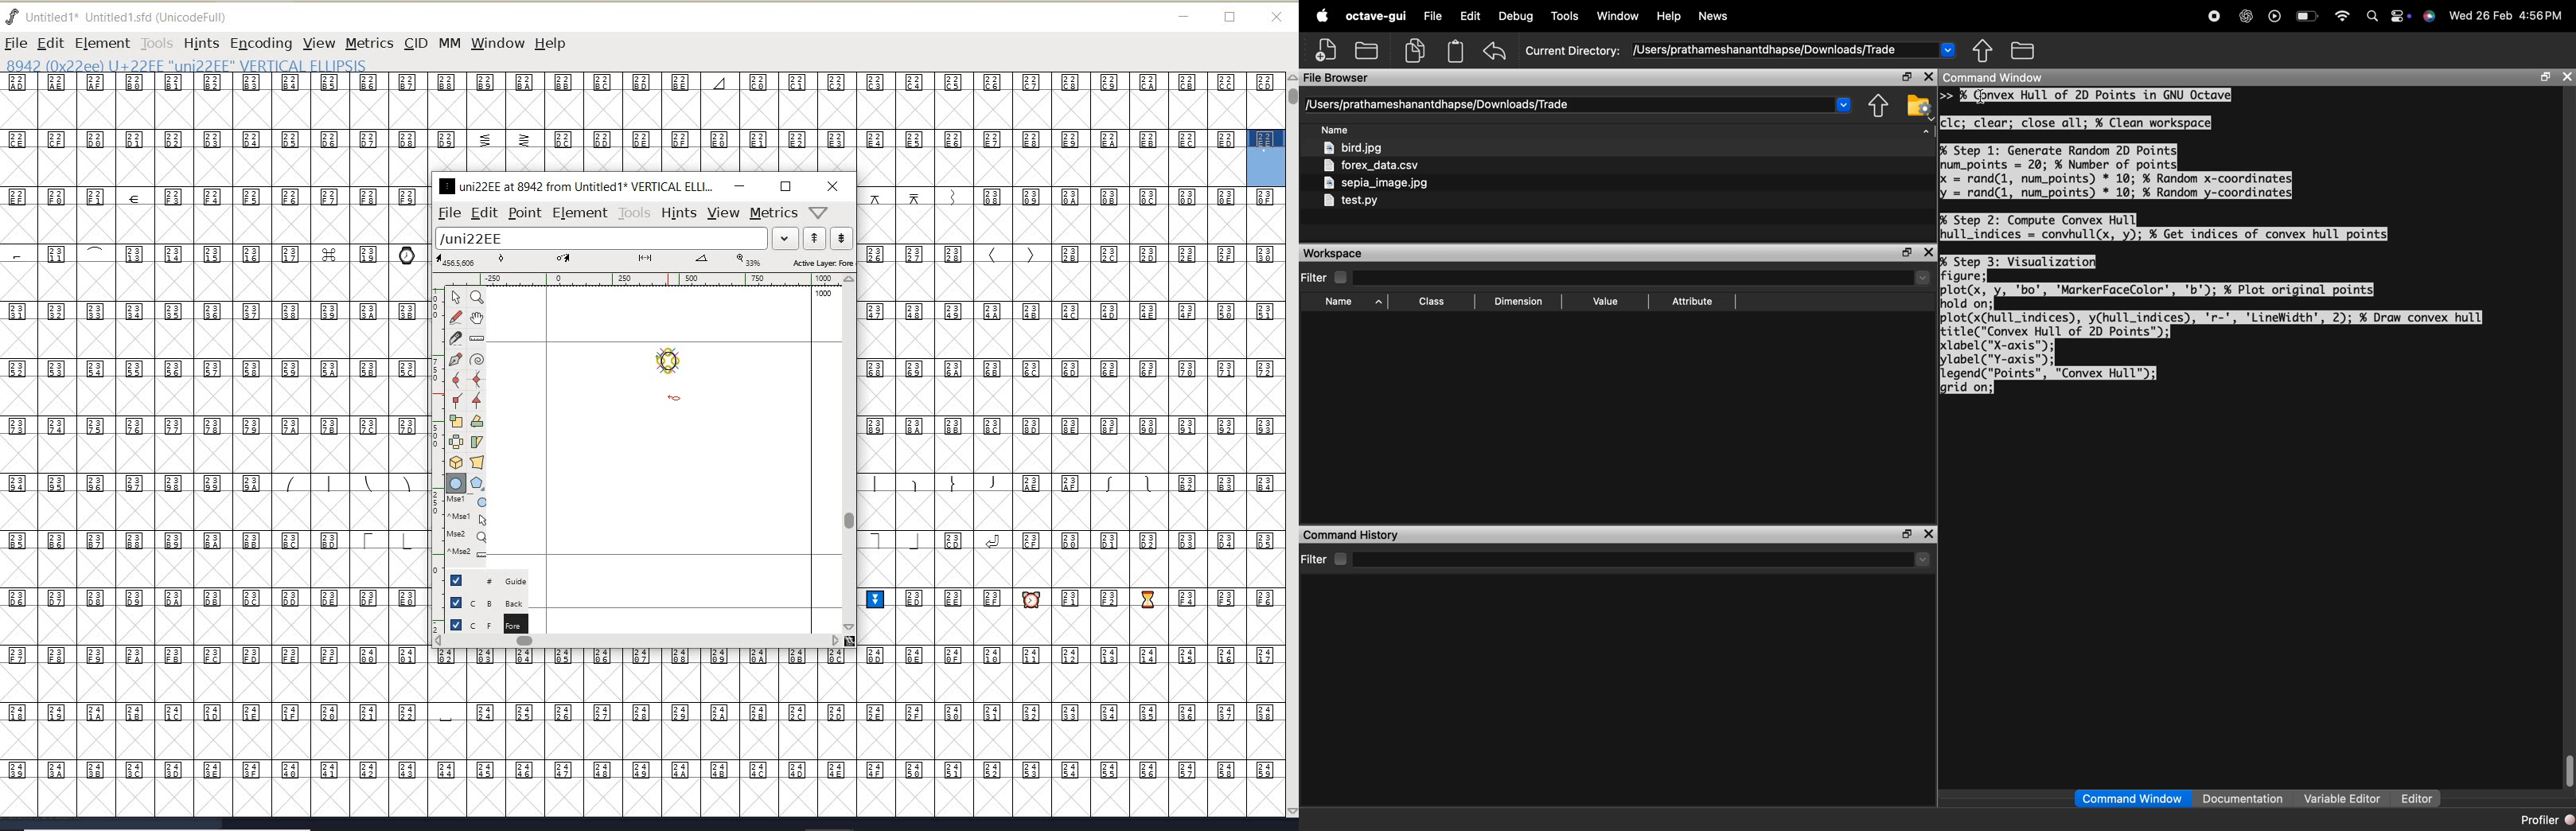 The width and height of the screenshot is (2576, 840). What do you see at coordinates (1291, 447) in the screenshot?
I see `SCROLLBAR` at bounding box center [1291, 447].